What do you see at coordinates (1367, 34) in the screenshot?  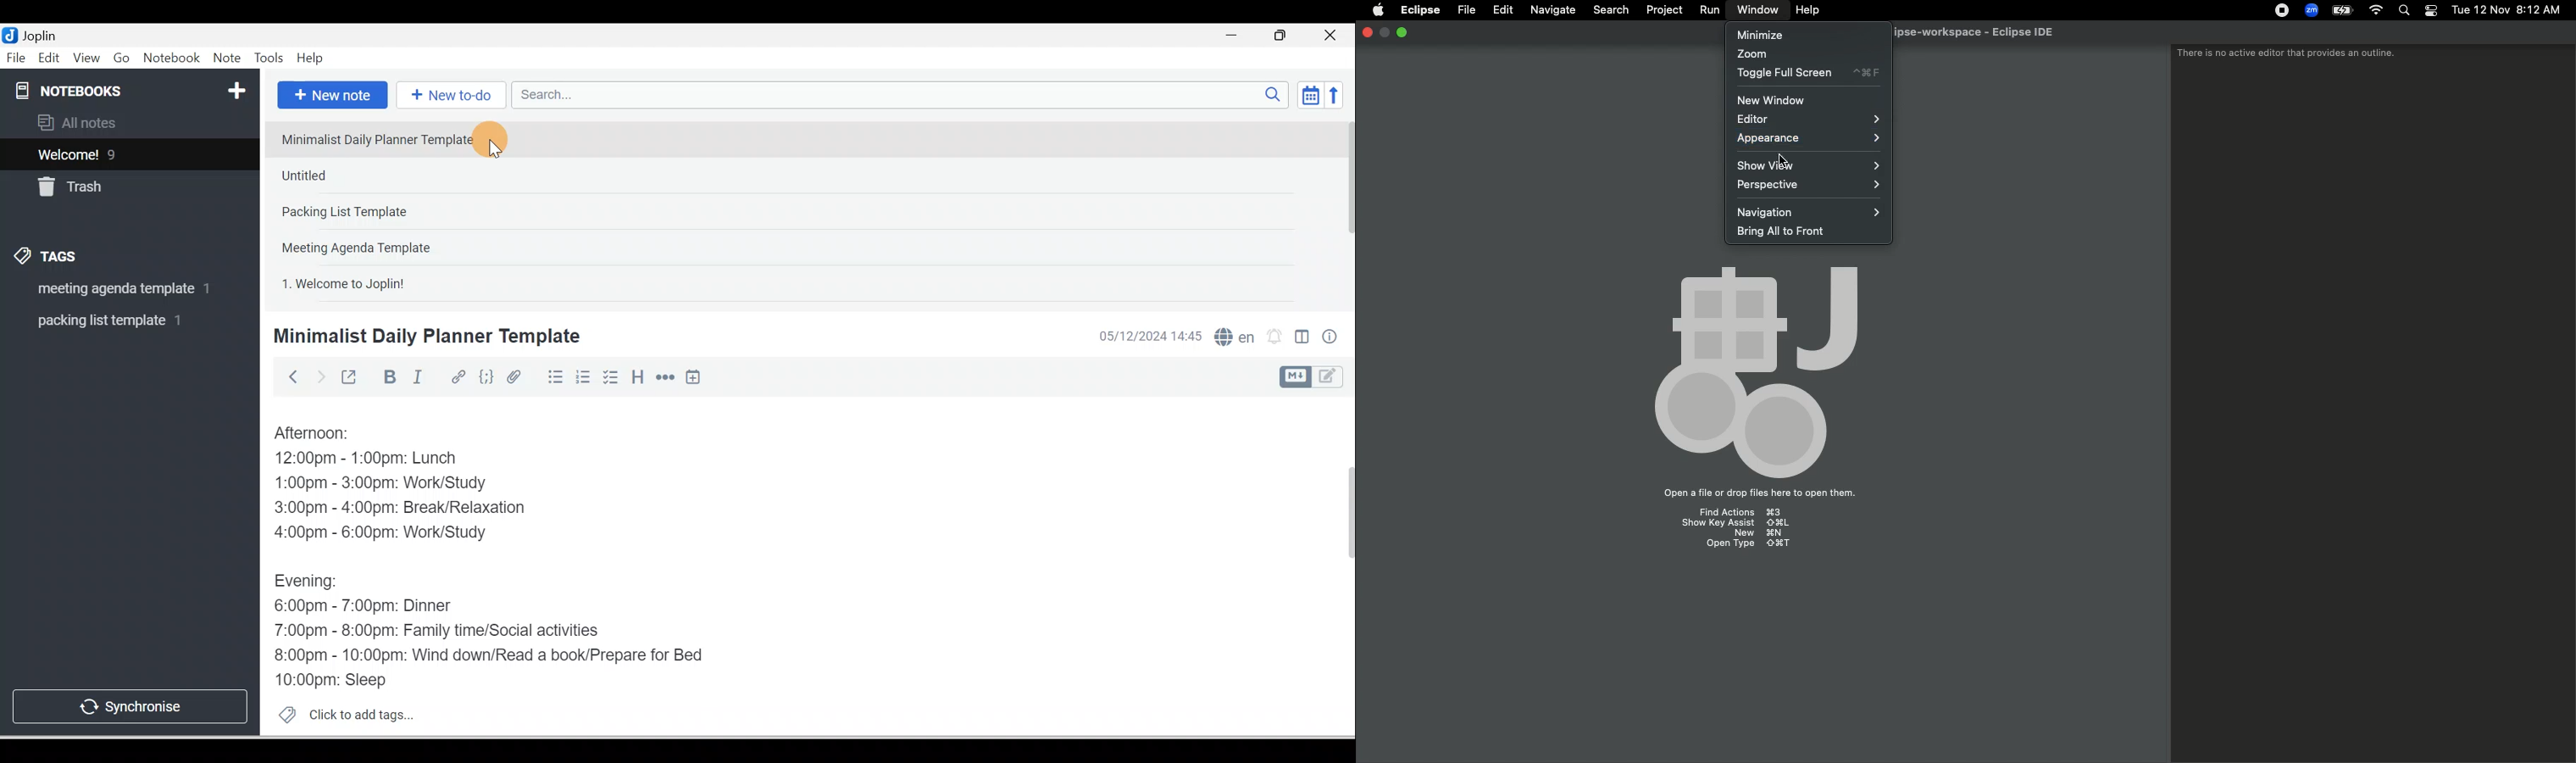 I see `close` at bounding box center [1367, 34].